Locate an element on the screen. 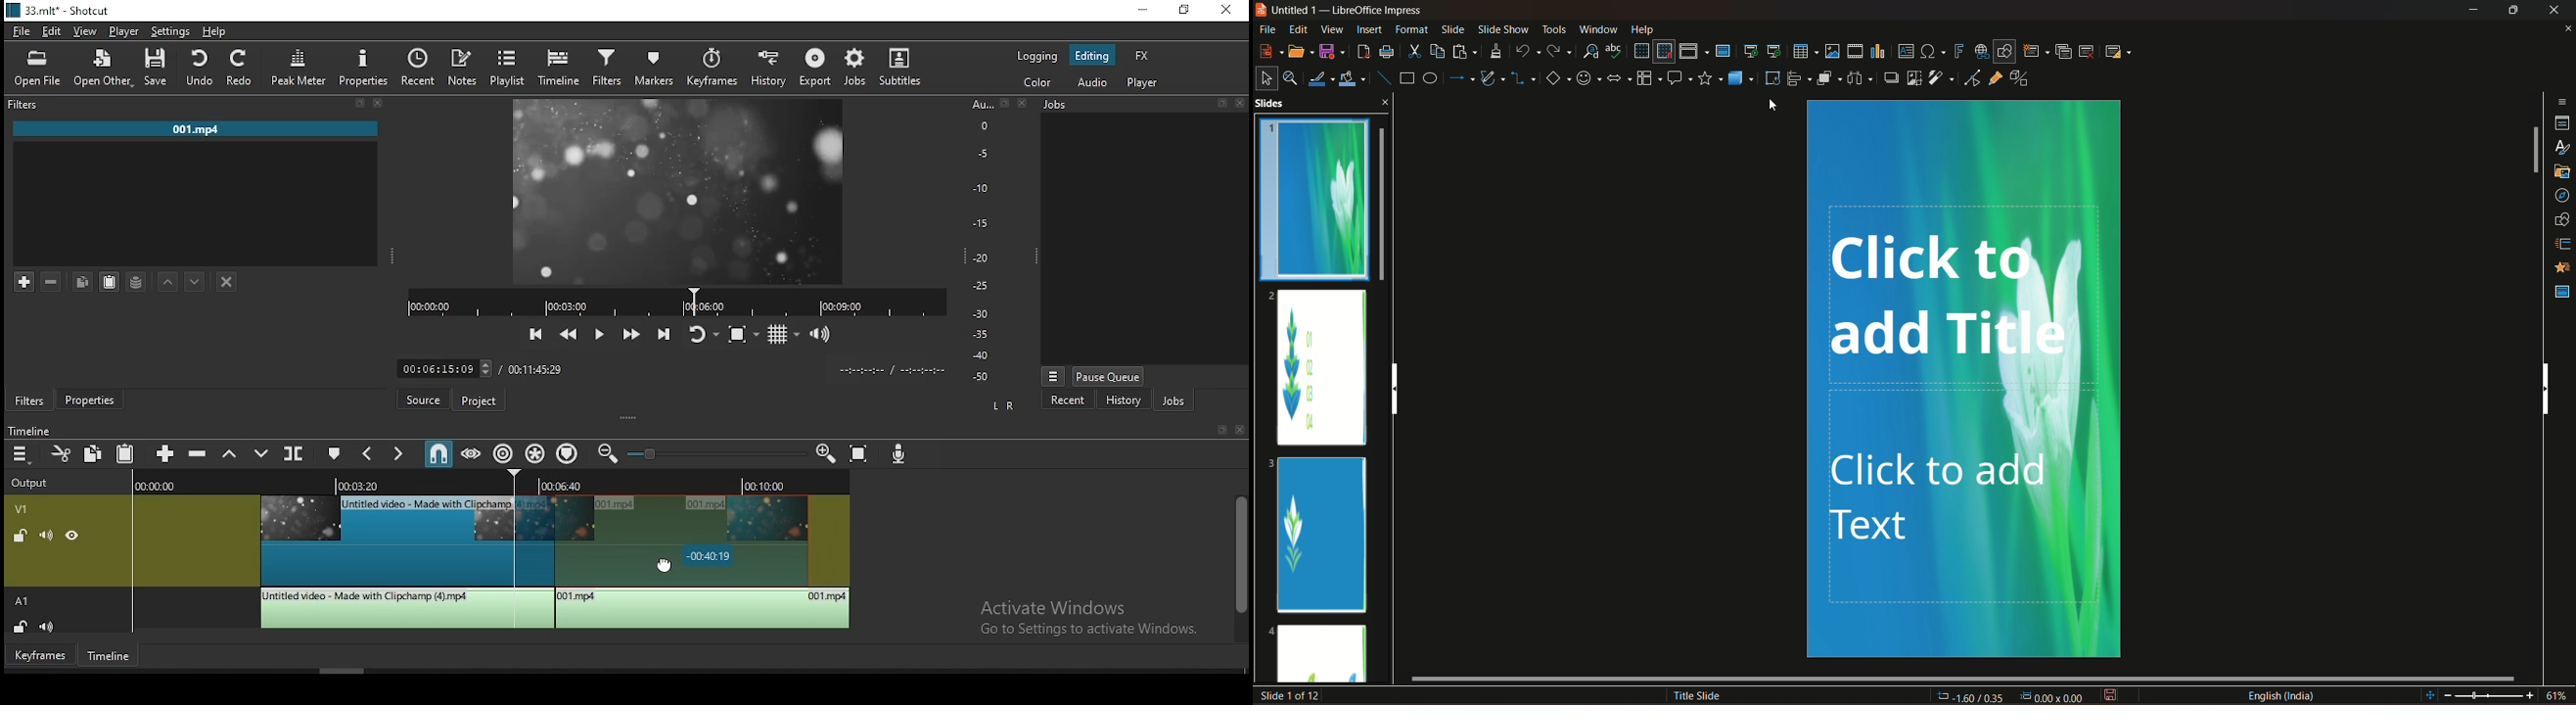 This screenshot has height=728, width=2576. close window is located at coordinates (1228, 12).